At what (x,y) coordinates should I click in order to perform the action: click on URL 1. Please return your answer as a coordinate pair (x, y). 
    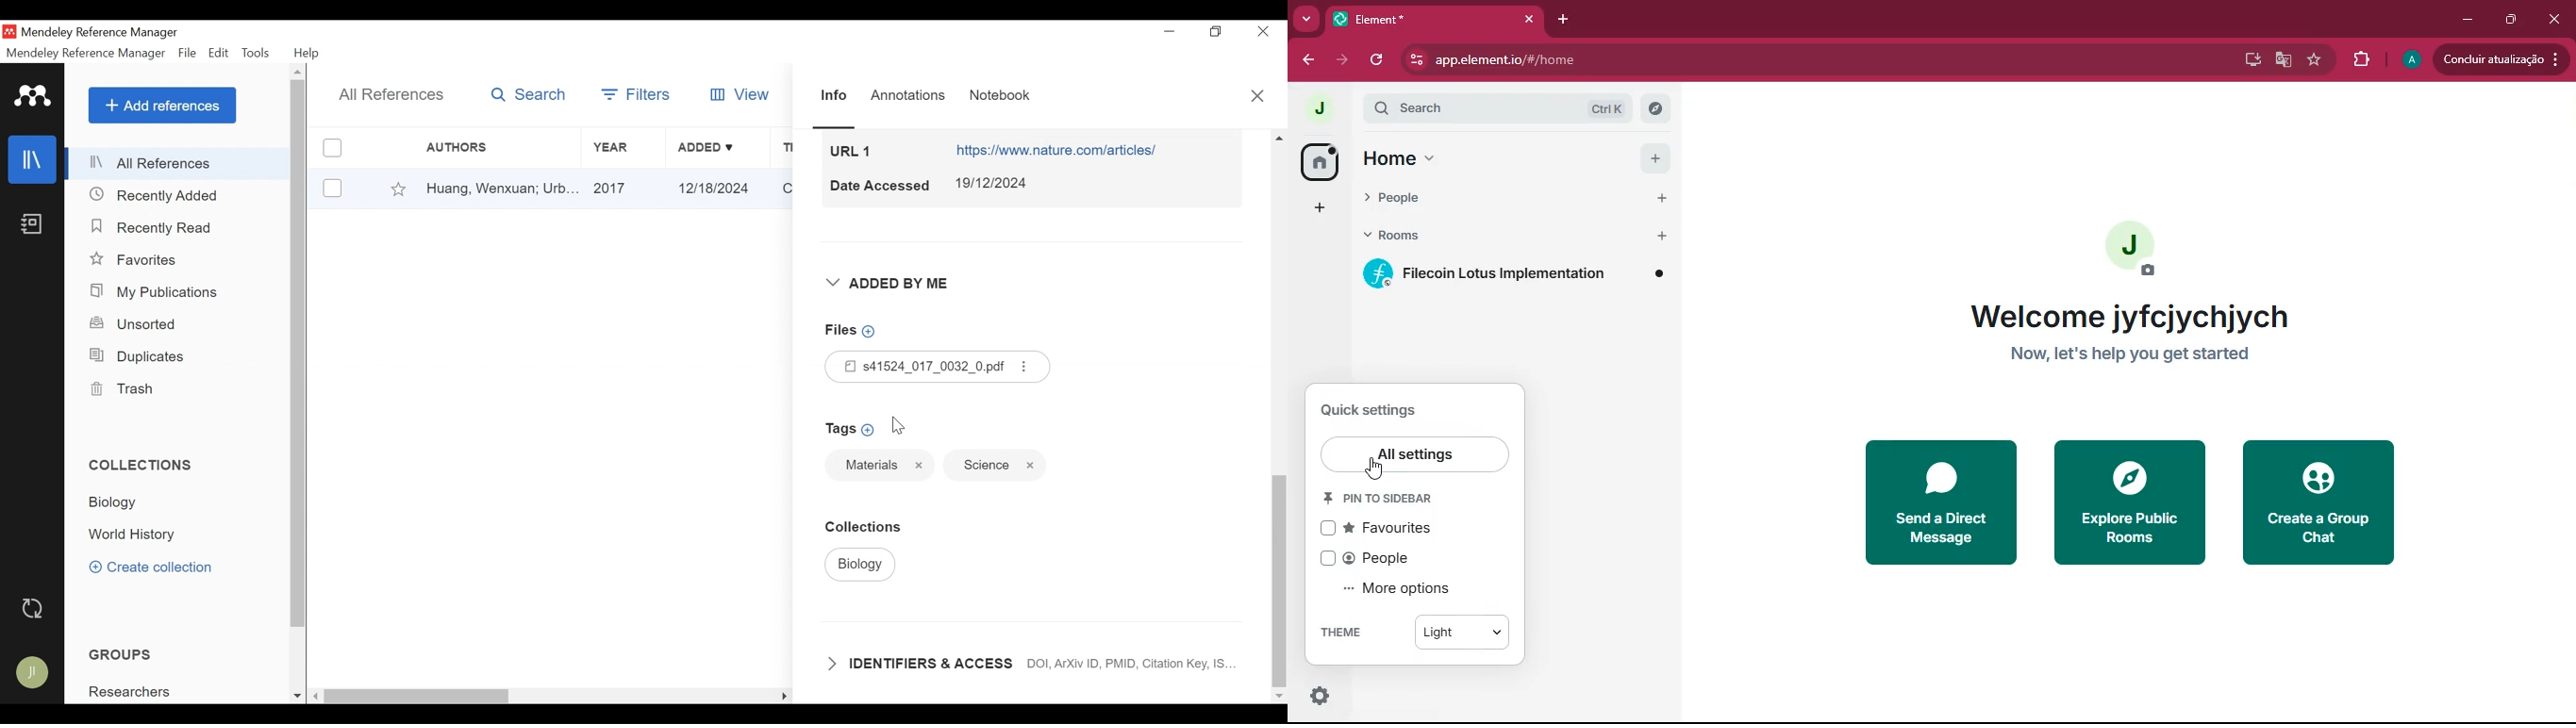
    Looking at the image, I should click on (852, 150).